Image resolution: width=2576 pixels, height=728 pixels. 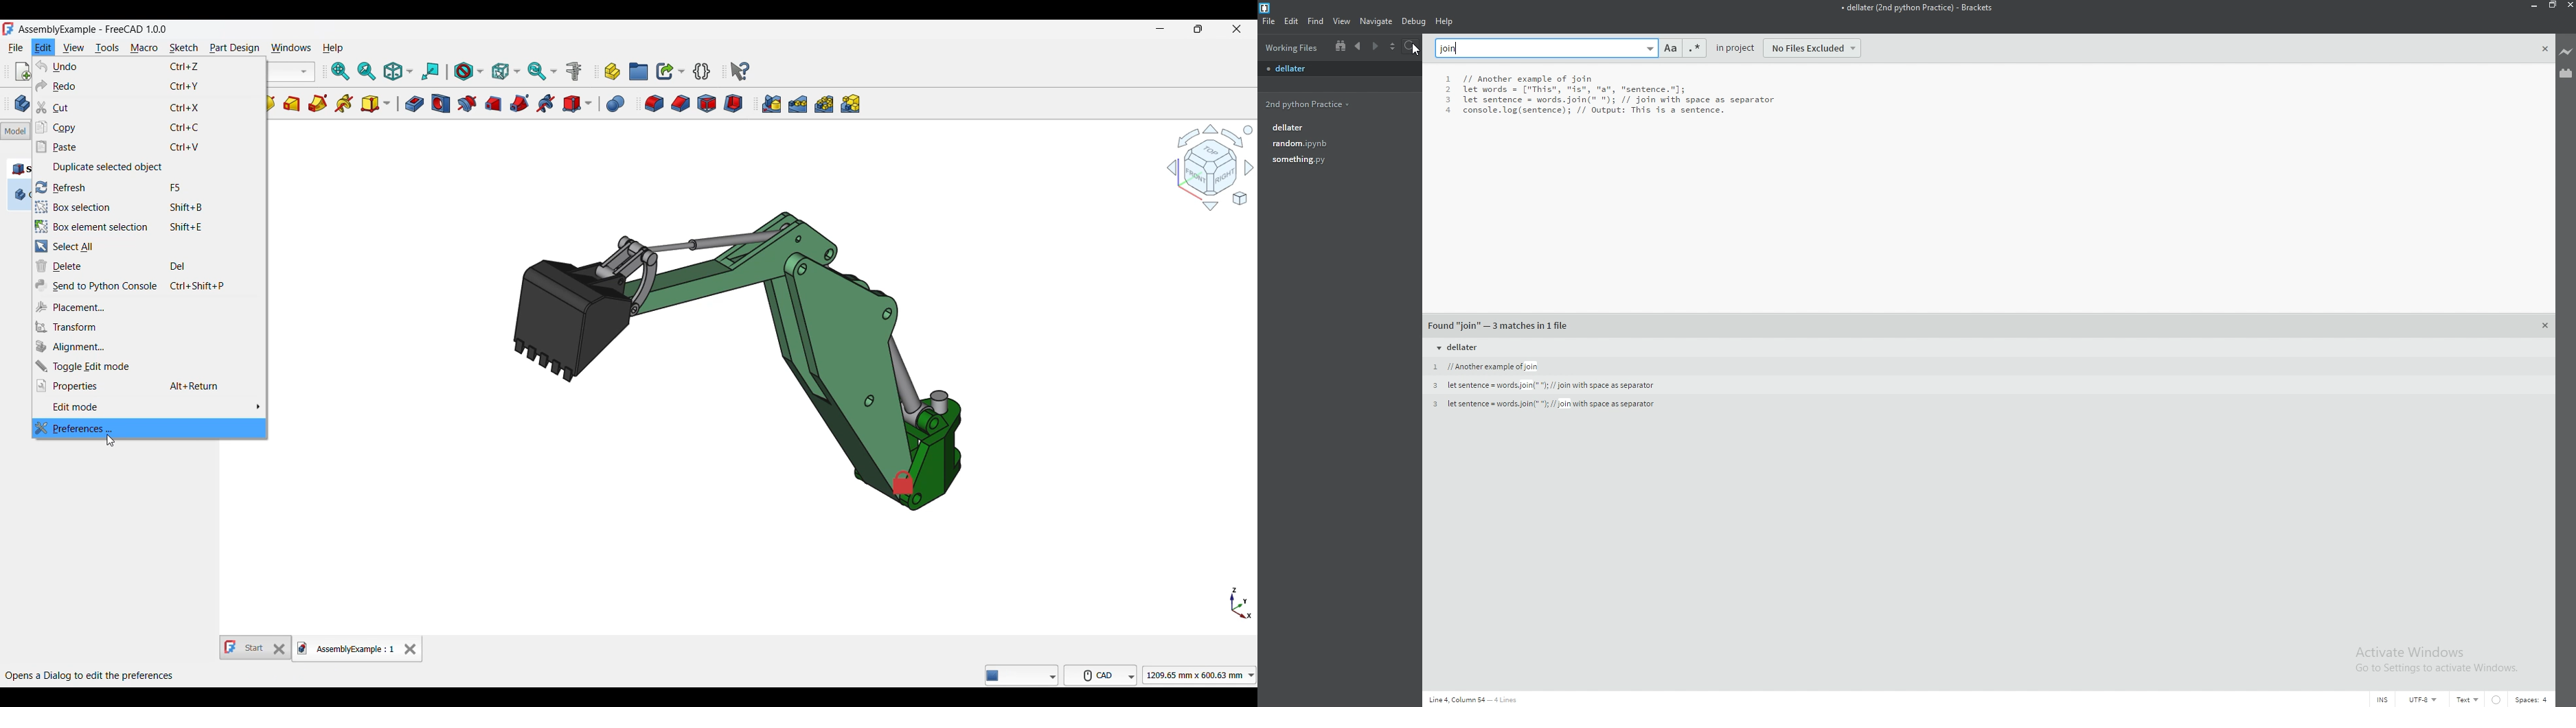 I want to click on Part design menu, so click(x=234, y=48).